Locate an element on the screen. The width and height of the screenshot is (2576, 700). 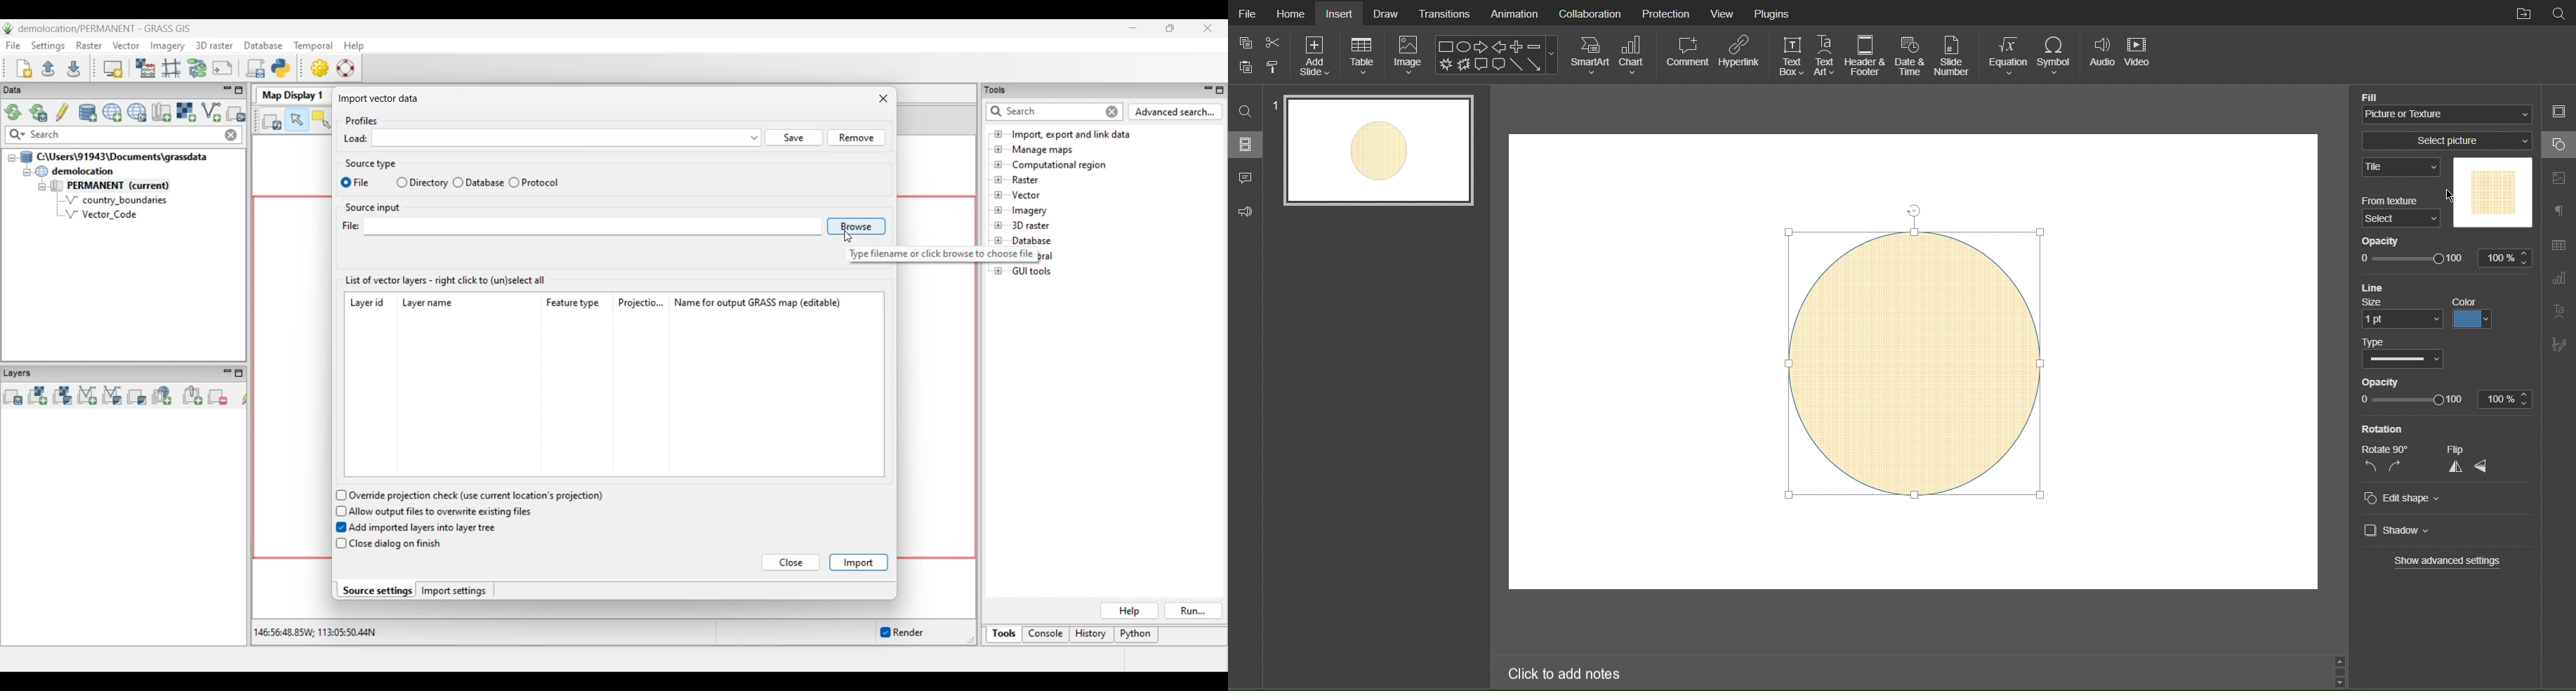
Paragraph Settings is located at coordinates (2558, 212).